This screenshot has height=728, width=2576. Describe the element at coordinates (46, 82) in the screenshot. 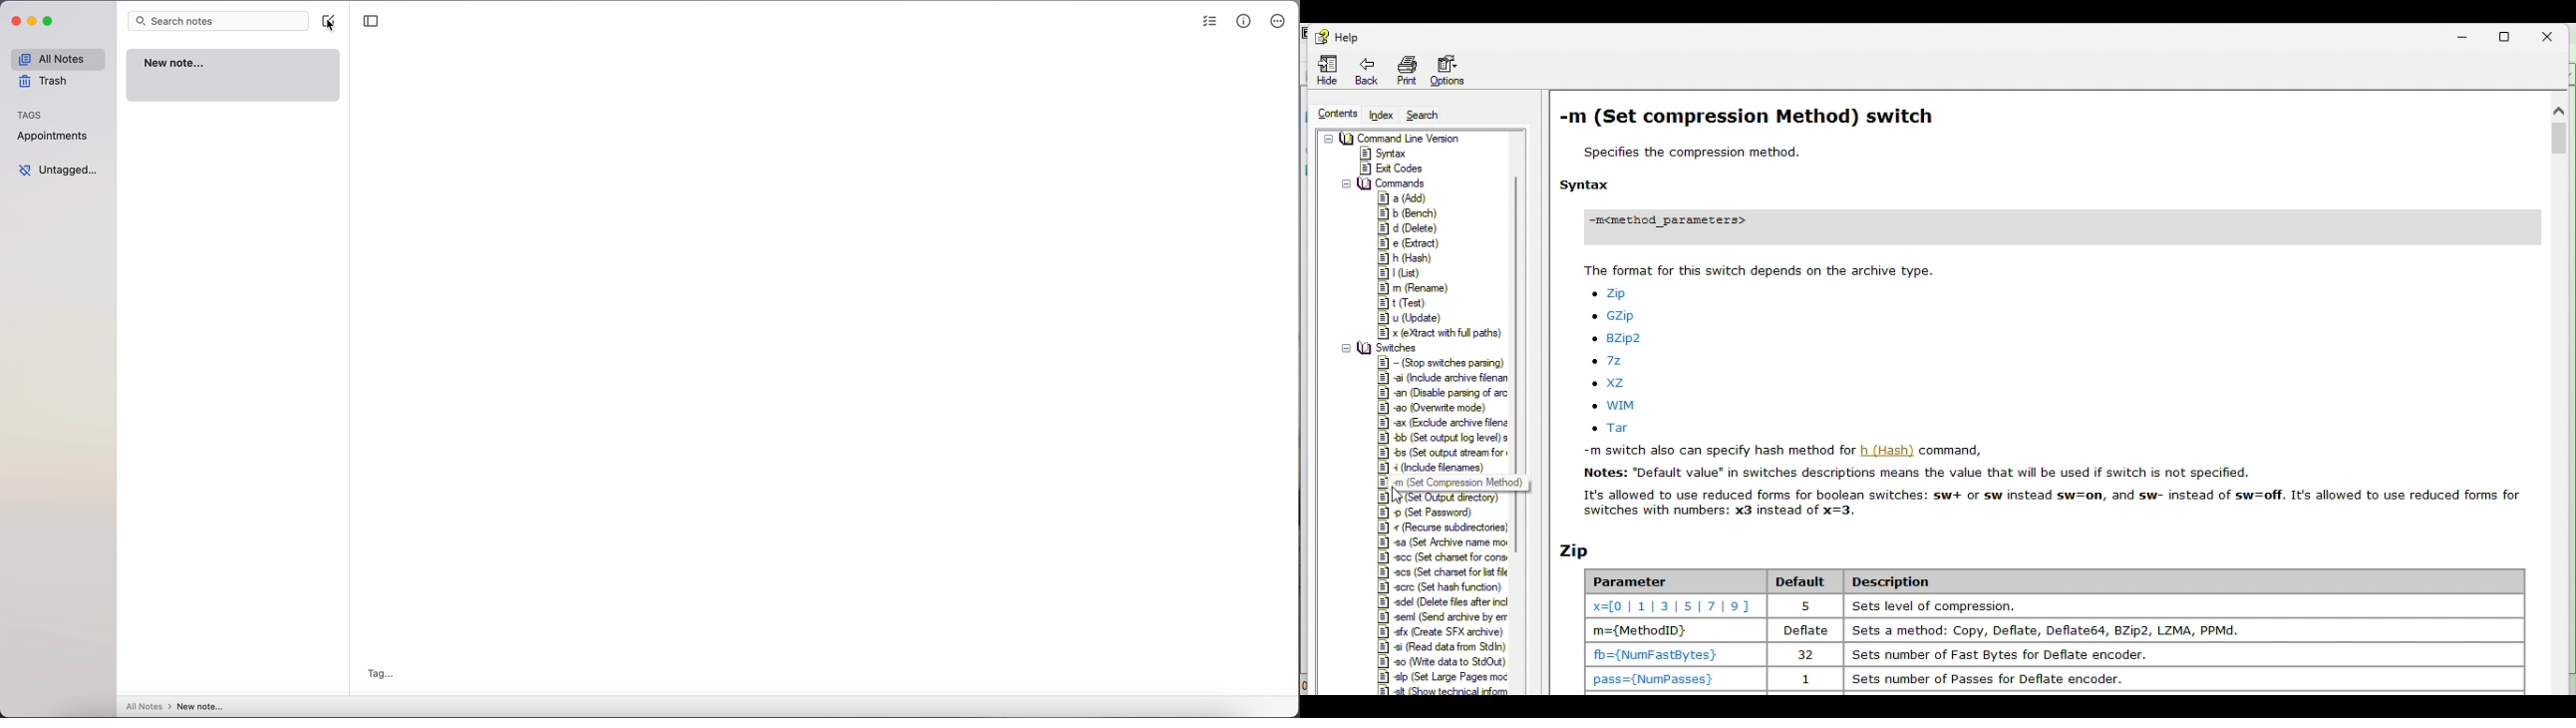

I see `trash` at that location.